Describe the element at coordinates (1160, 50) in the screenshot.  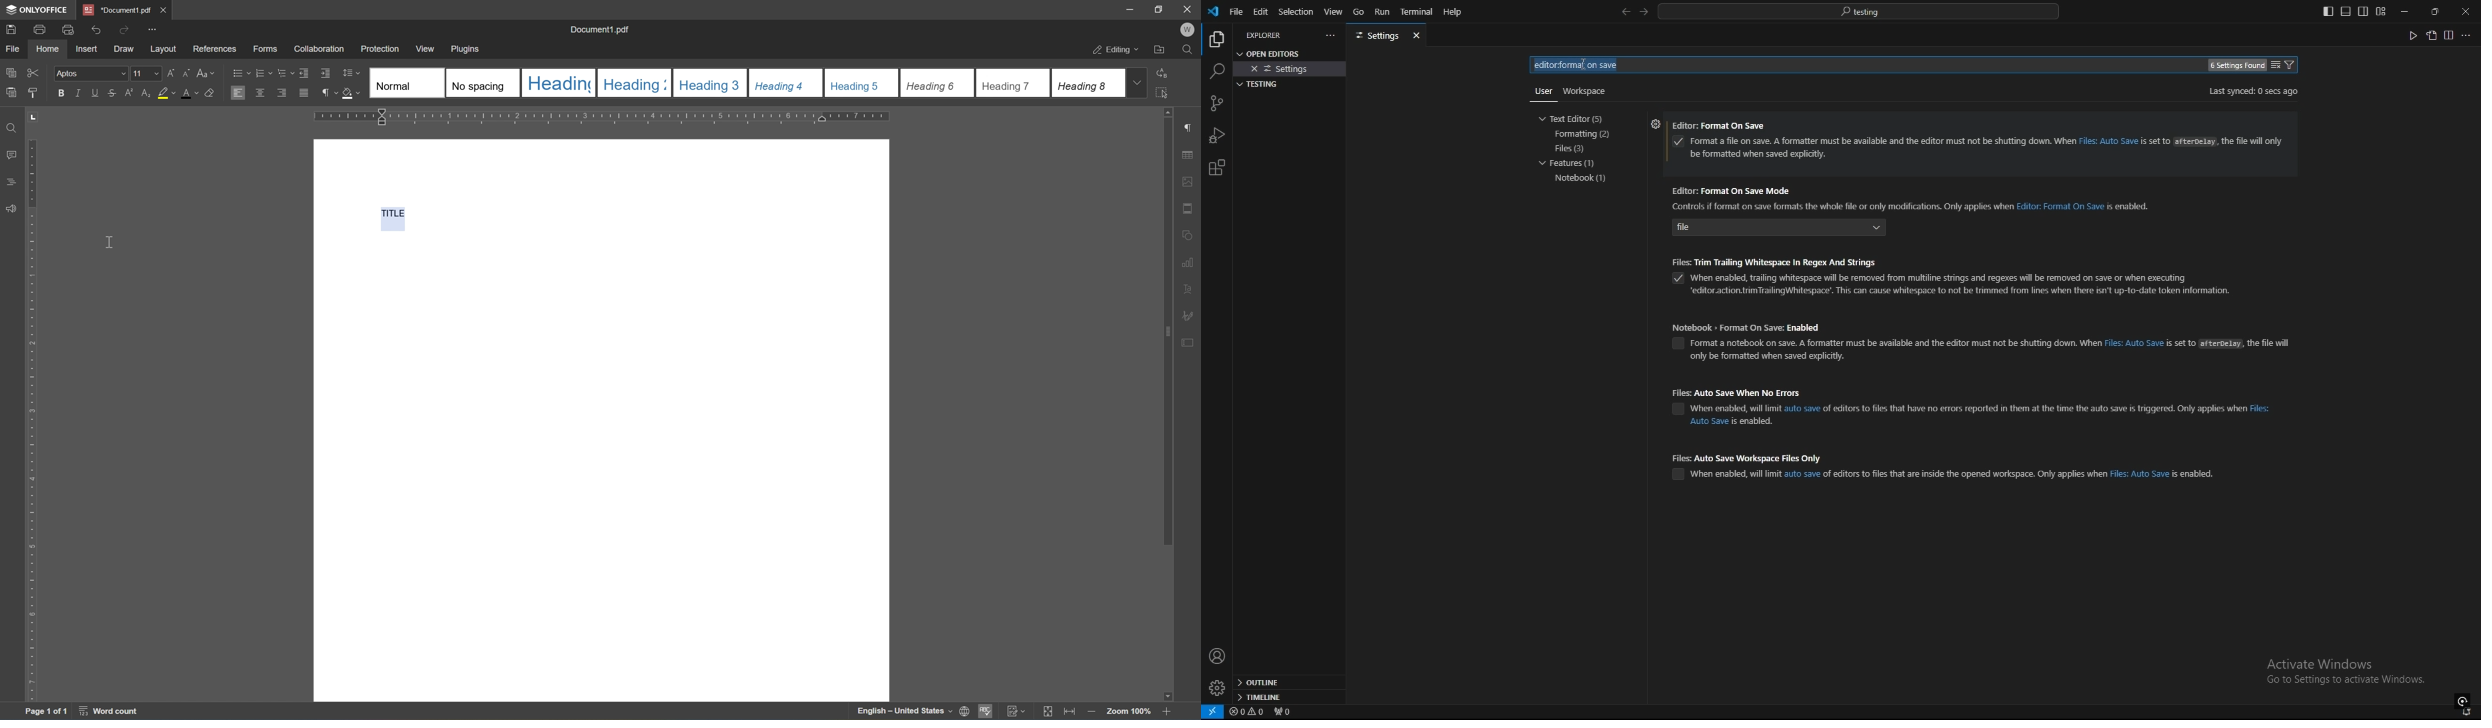
I see `open file location` at that location.